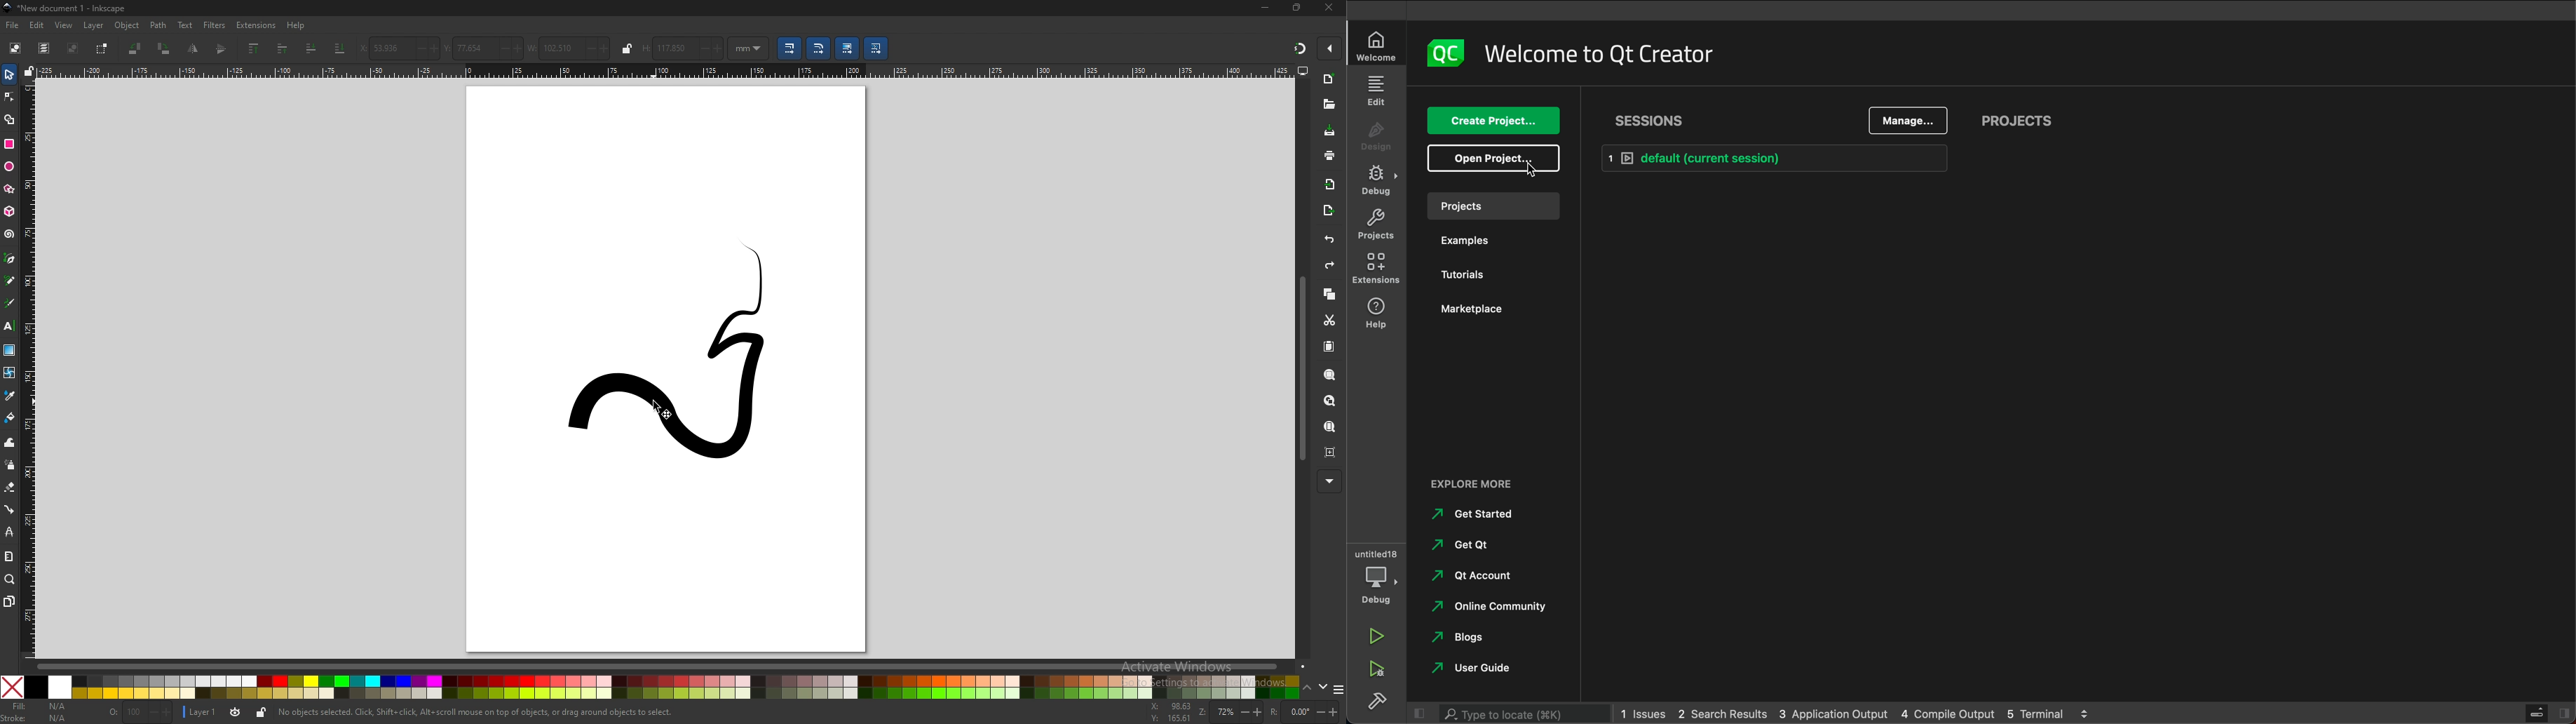 This screenshot has height=728, width=2576. Describe the element at coordinates (1377, 89) in the screenshot. I see `edit` at that location.